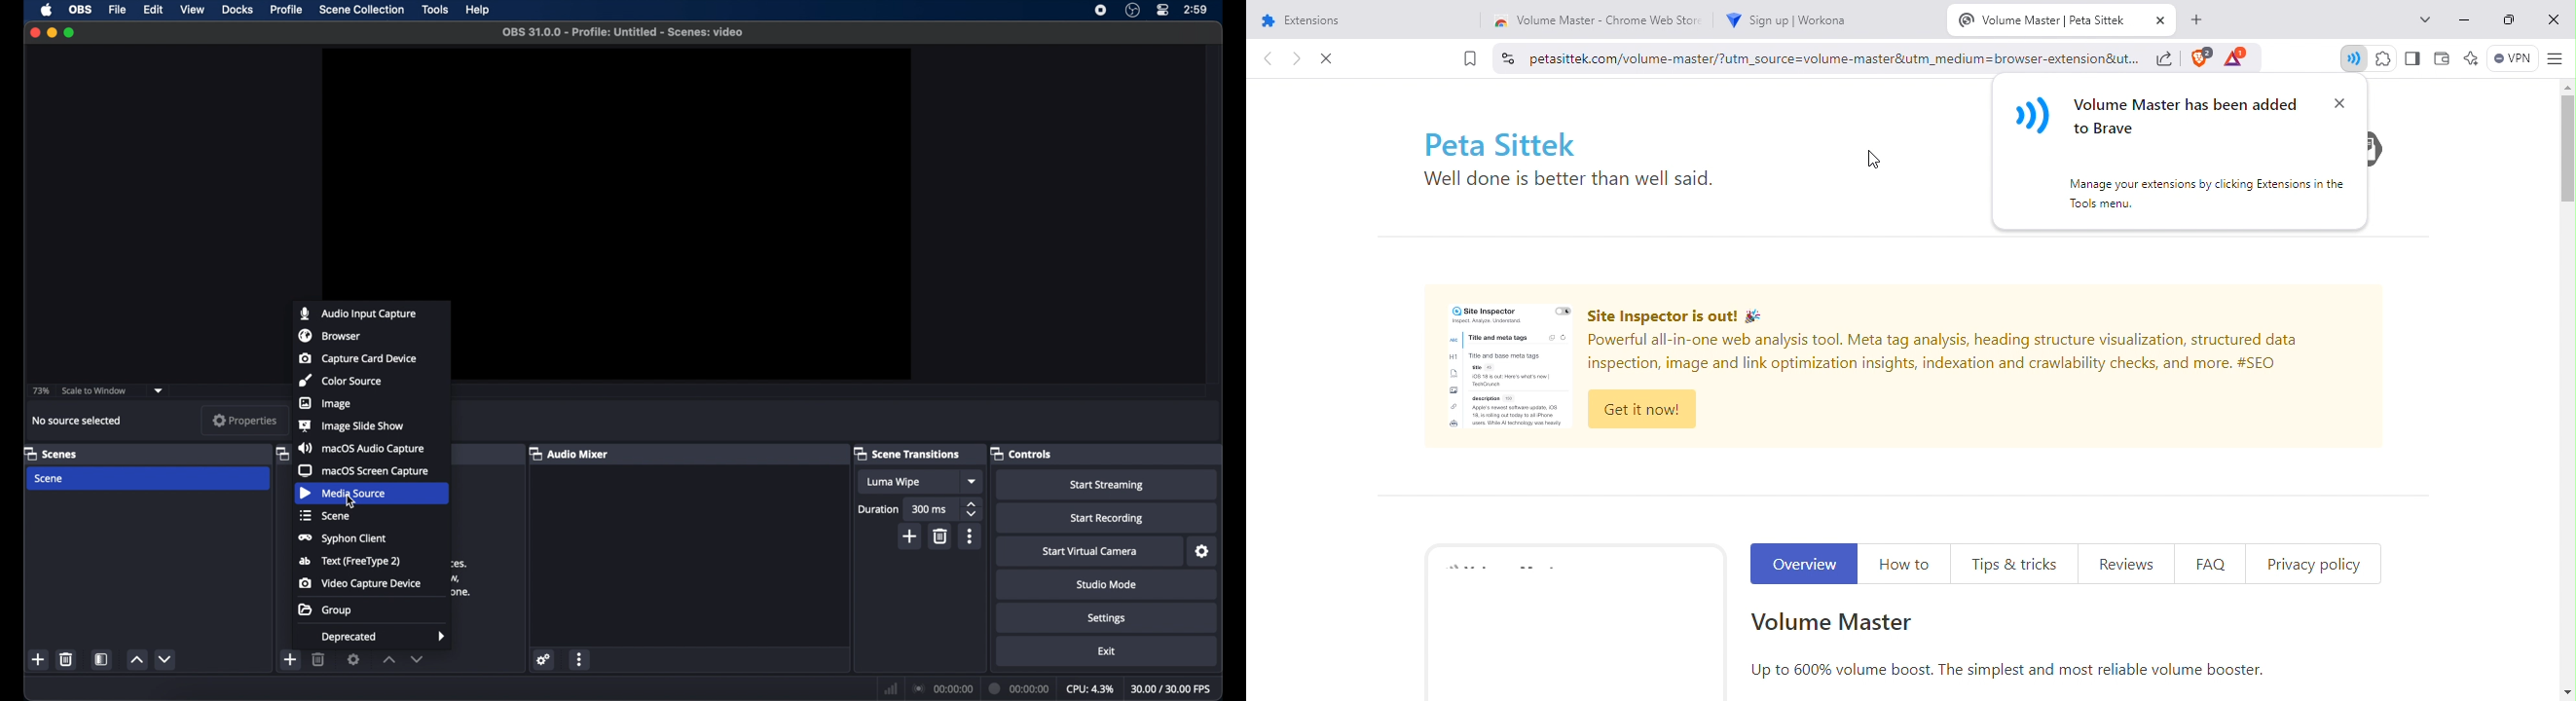 The width and height of the screenshot is (2576, 728). I want to click on minimize, so click(51, 32).